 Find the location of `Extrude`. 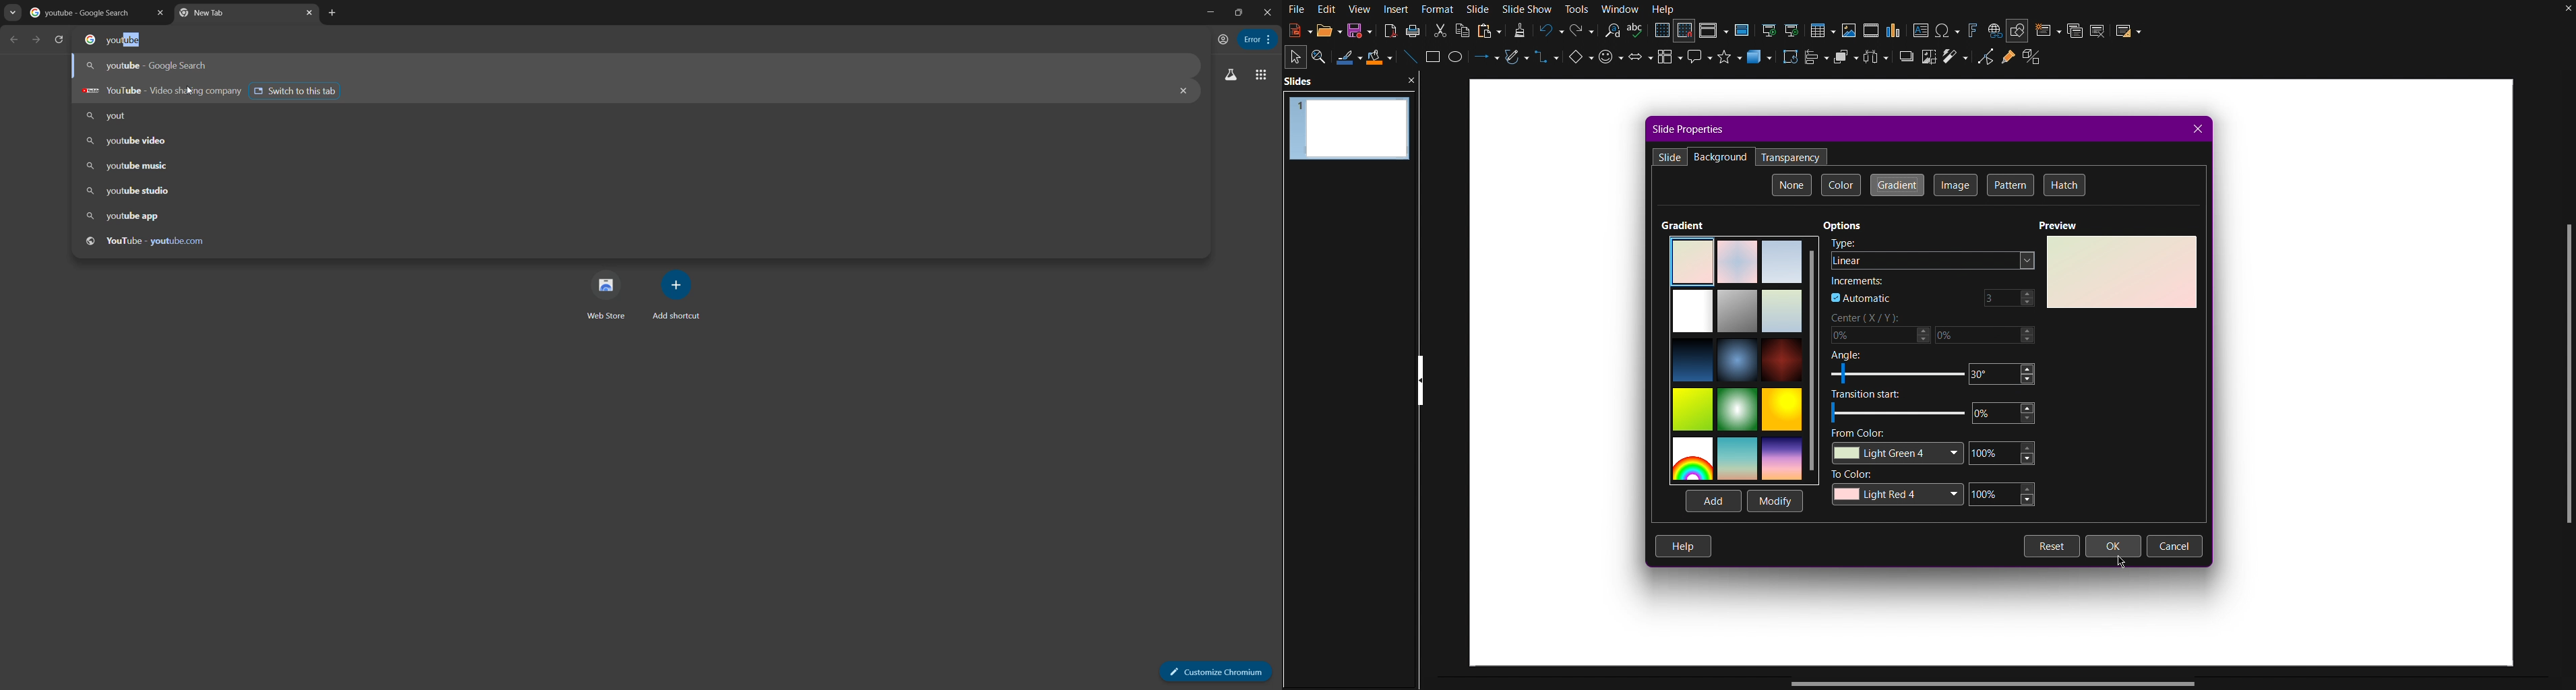

Extrude is located at coordinates (2037, 61).